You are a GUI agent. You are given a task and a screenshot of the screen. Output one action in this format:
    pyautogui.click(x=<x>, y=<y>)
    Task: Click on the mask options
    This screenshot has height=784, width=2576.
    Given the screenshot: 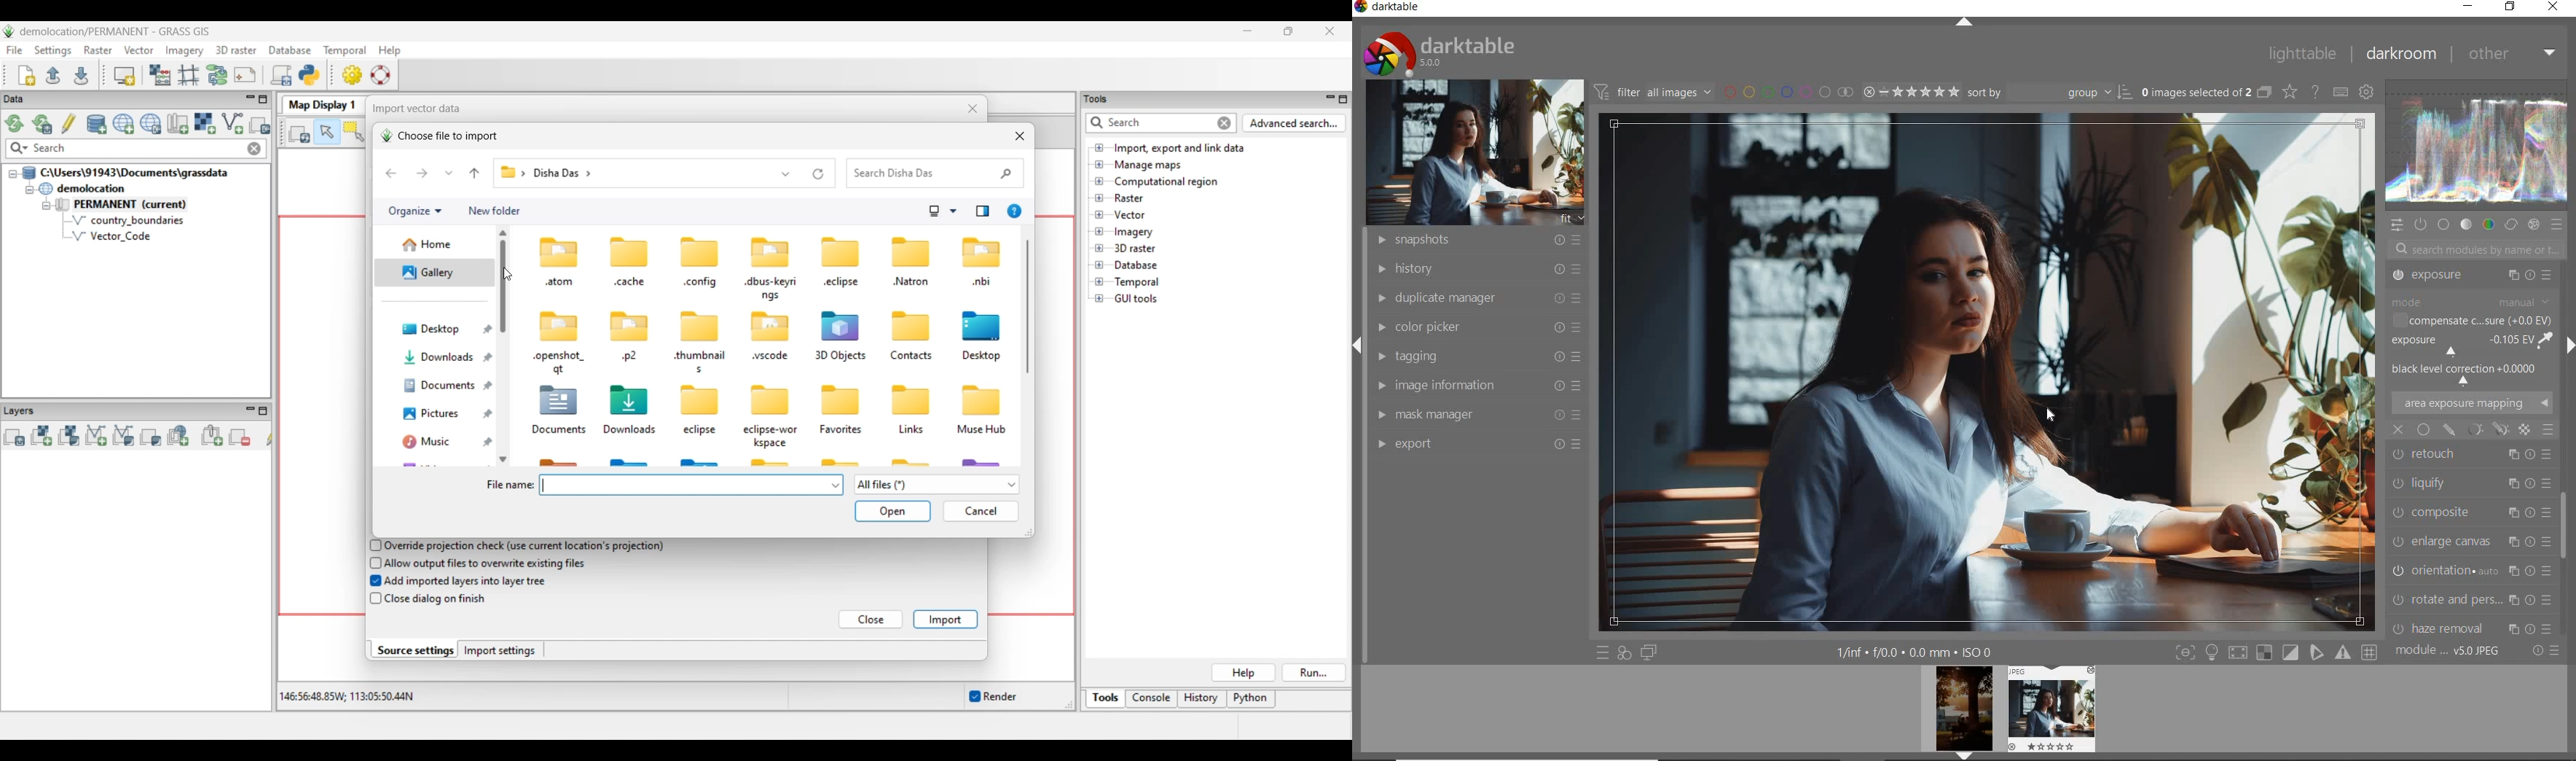 What is the action you would take?
    pyautogui.click(x=2486, y=429)
    